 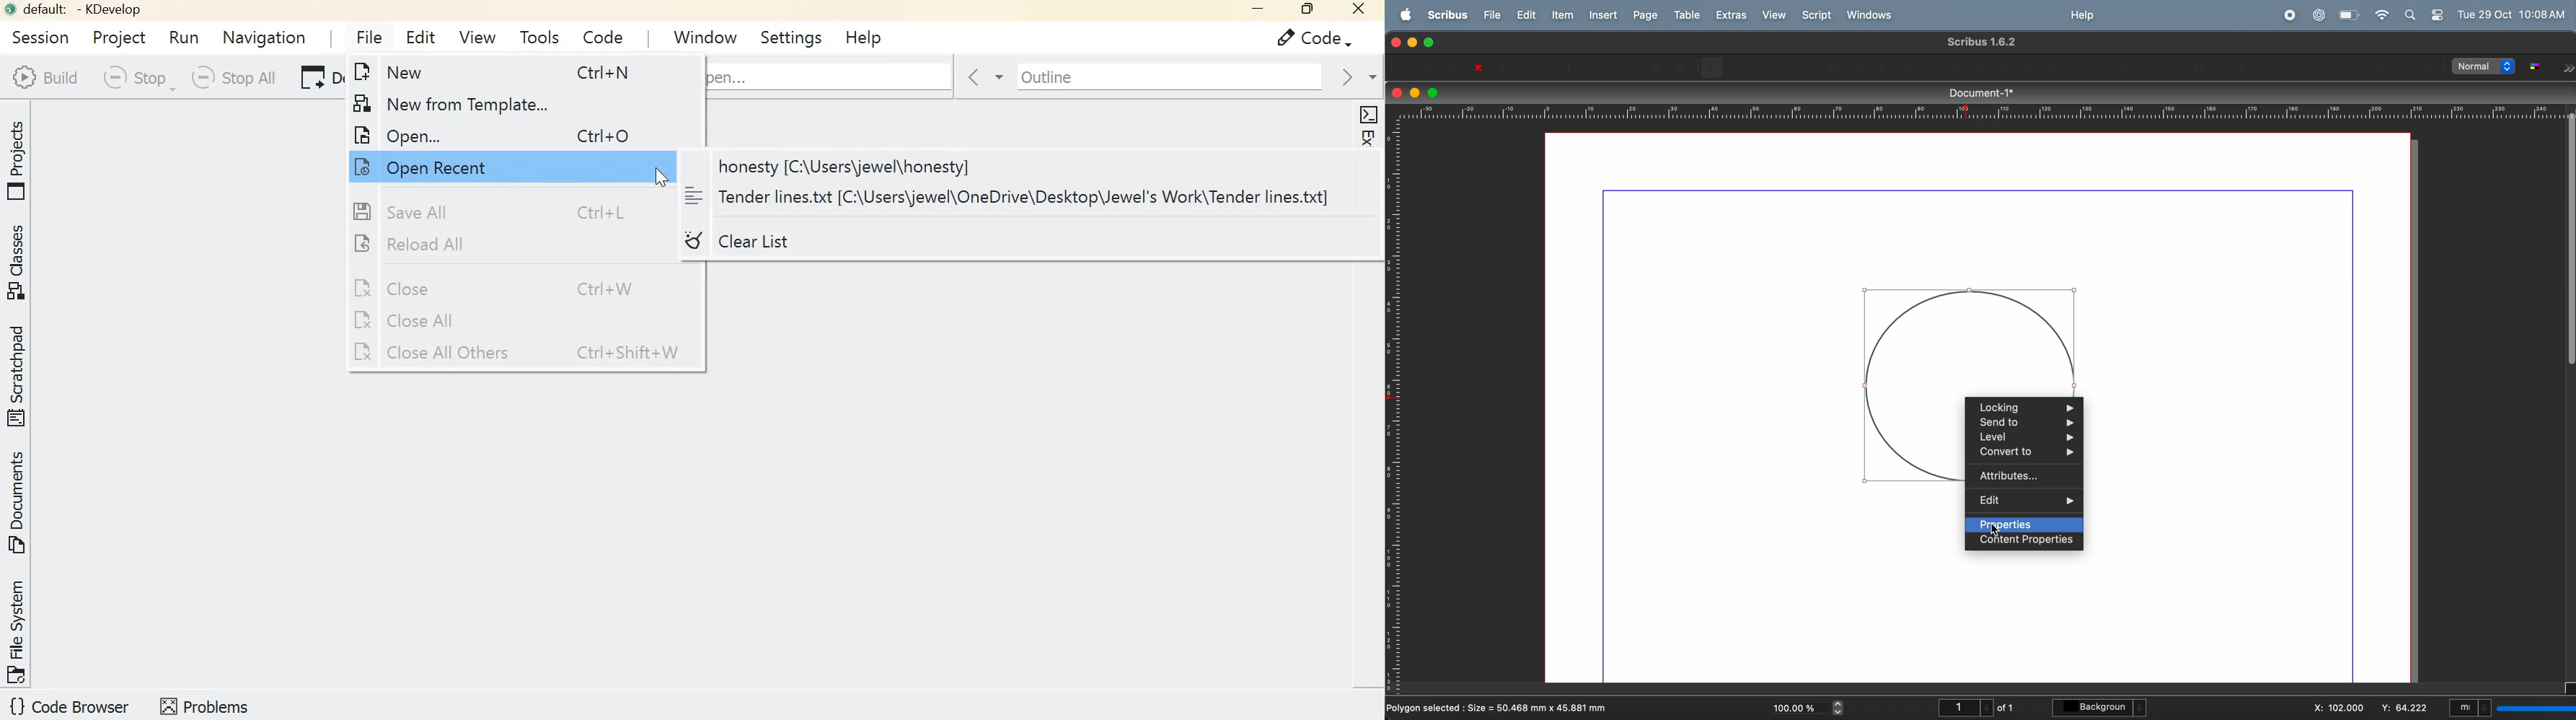 What do you see at coordinates (1644, 15) in the screenshot?
I see `page` at bounding box center [1644, 15].